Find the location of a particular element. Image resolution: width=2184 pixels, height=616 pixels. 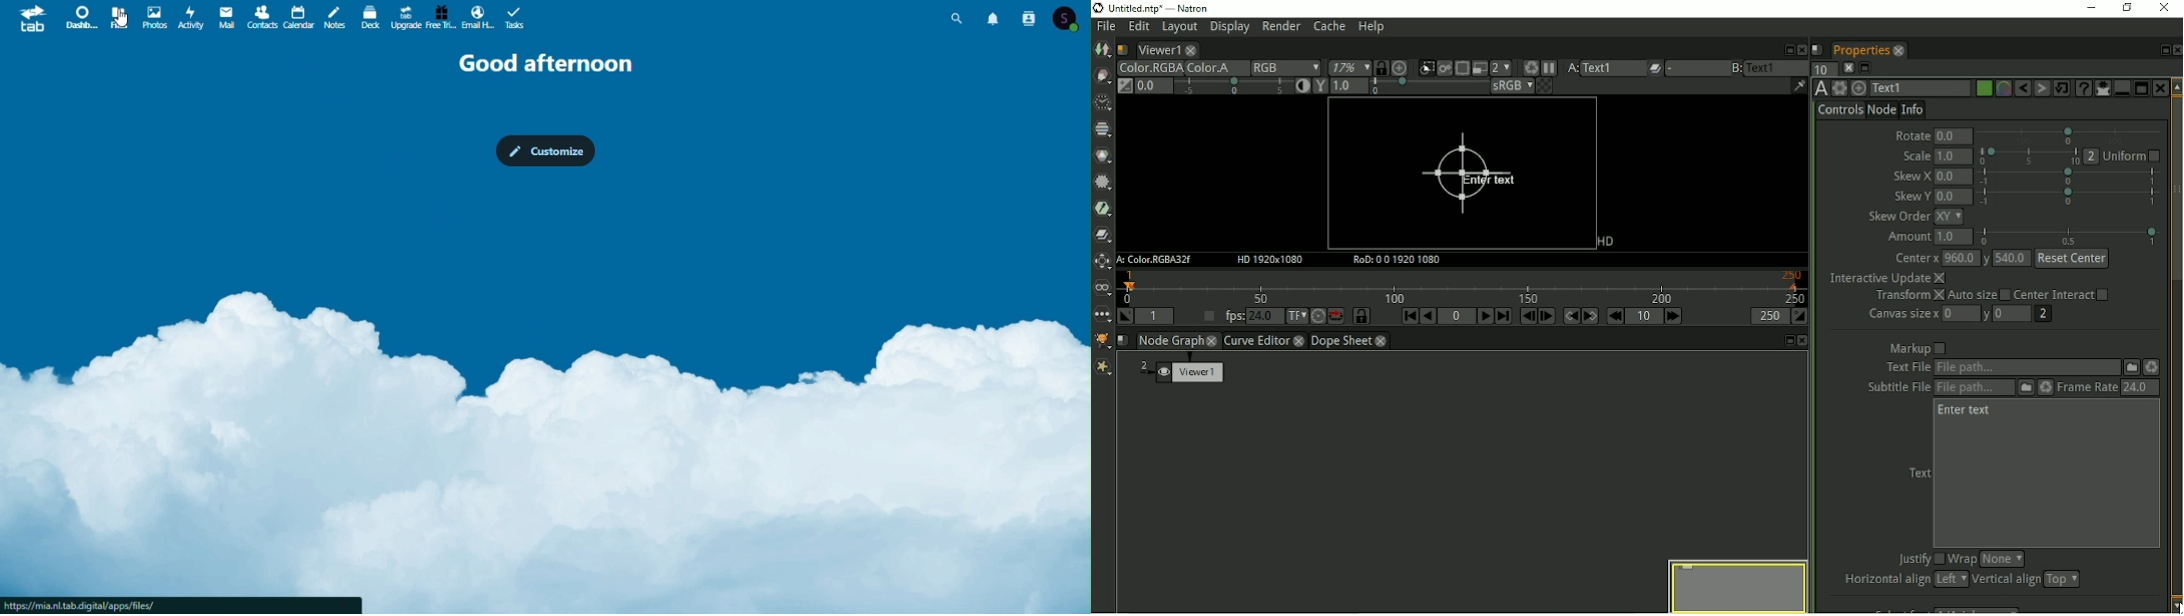

email hosting is located at coordinates (479, 18).